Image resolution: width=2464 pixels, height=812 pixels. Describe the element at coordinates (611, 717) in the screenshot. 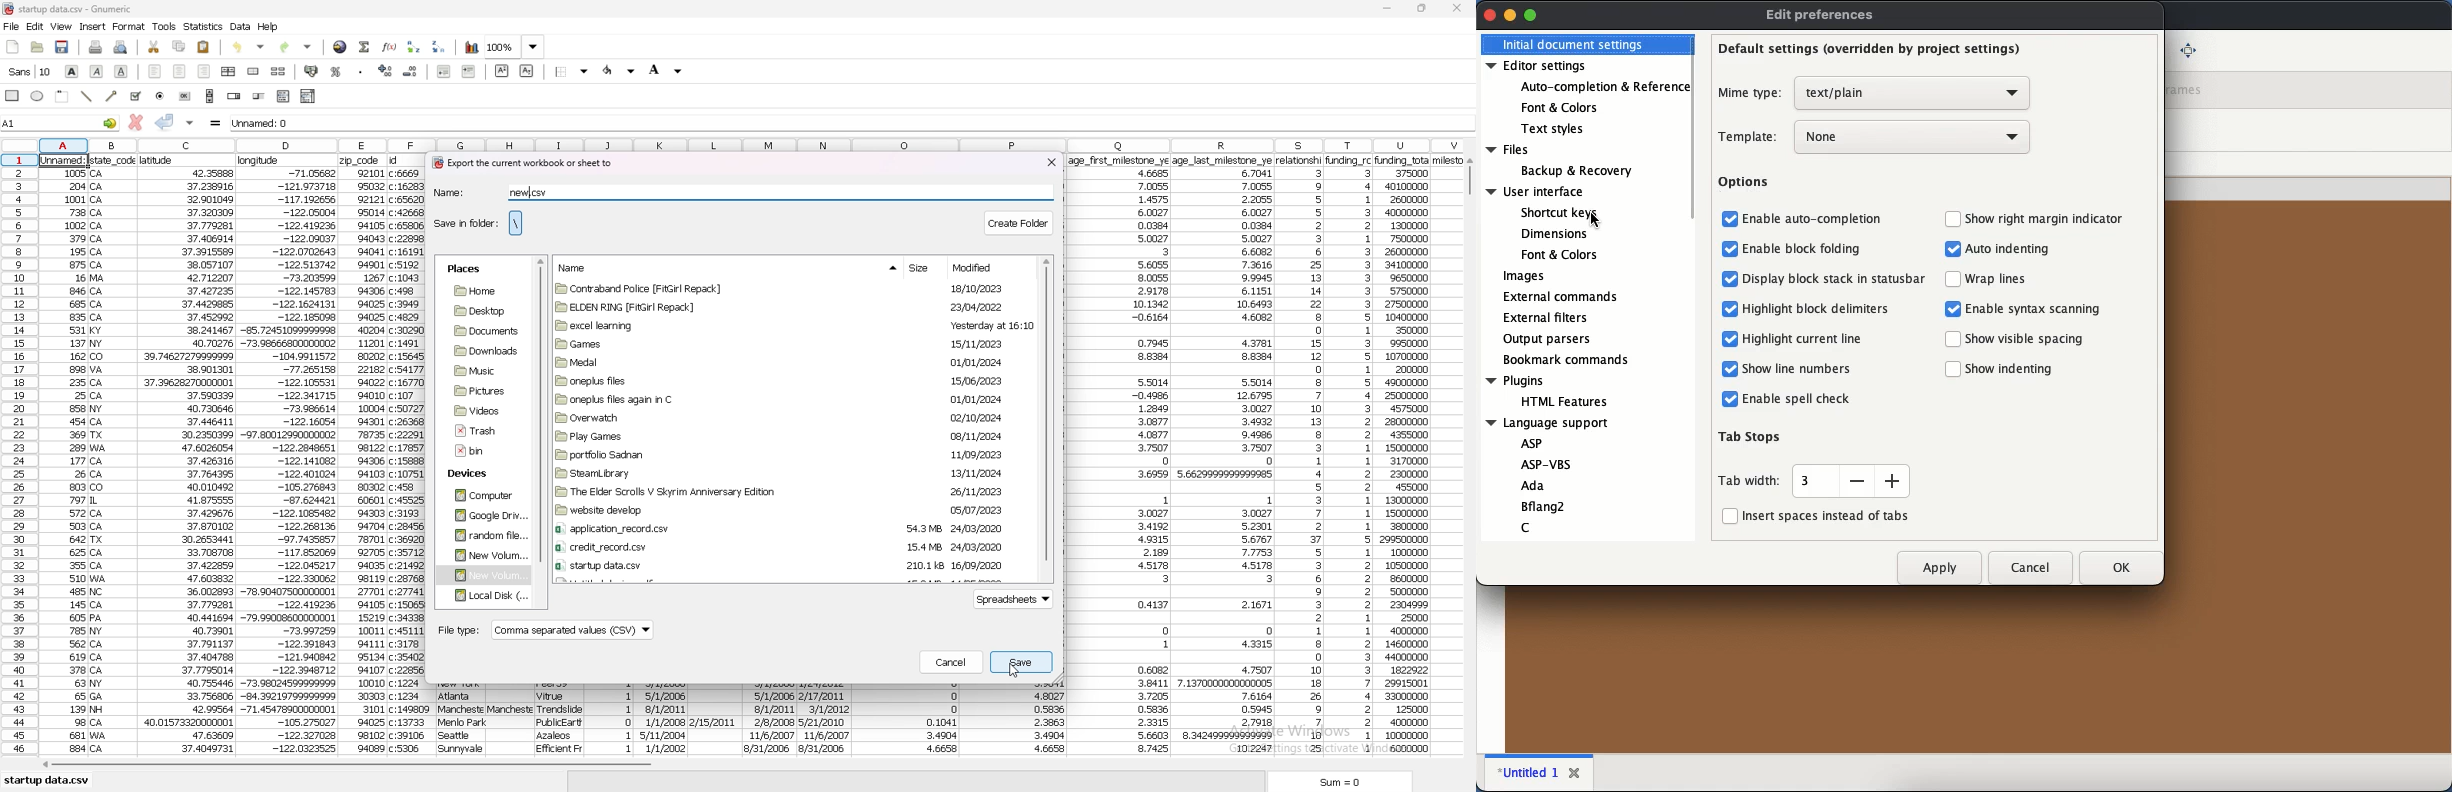

I see `data` at that location.